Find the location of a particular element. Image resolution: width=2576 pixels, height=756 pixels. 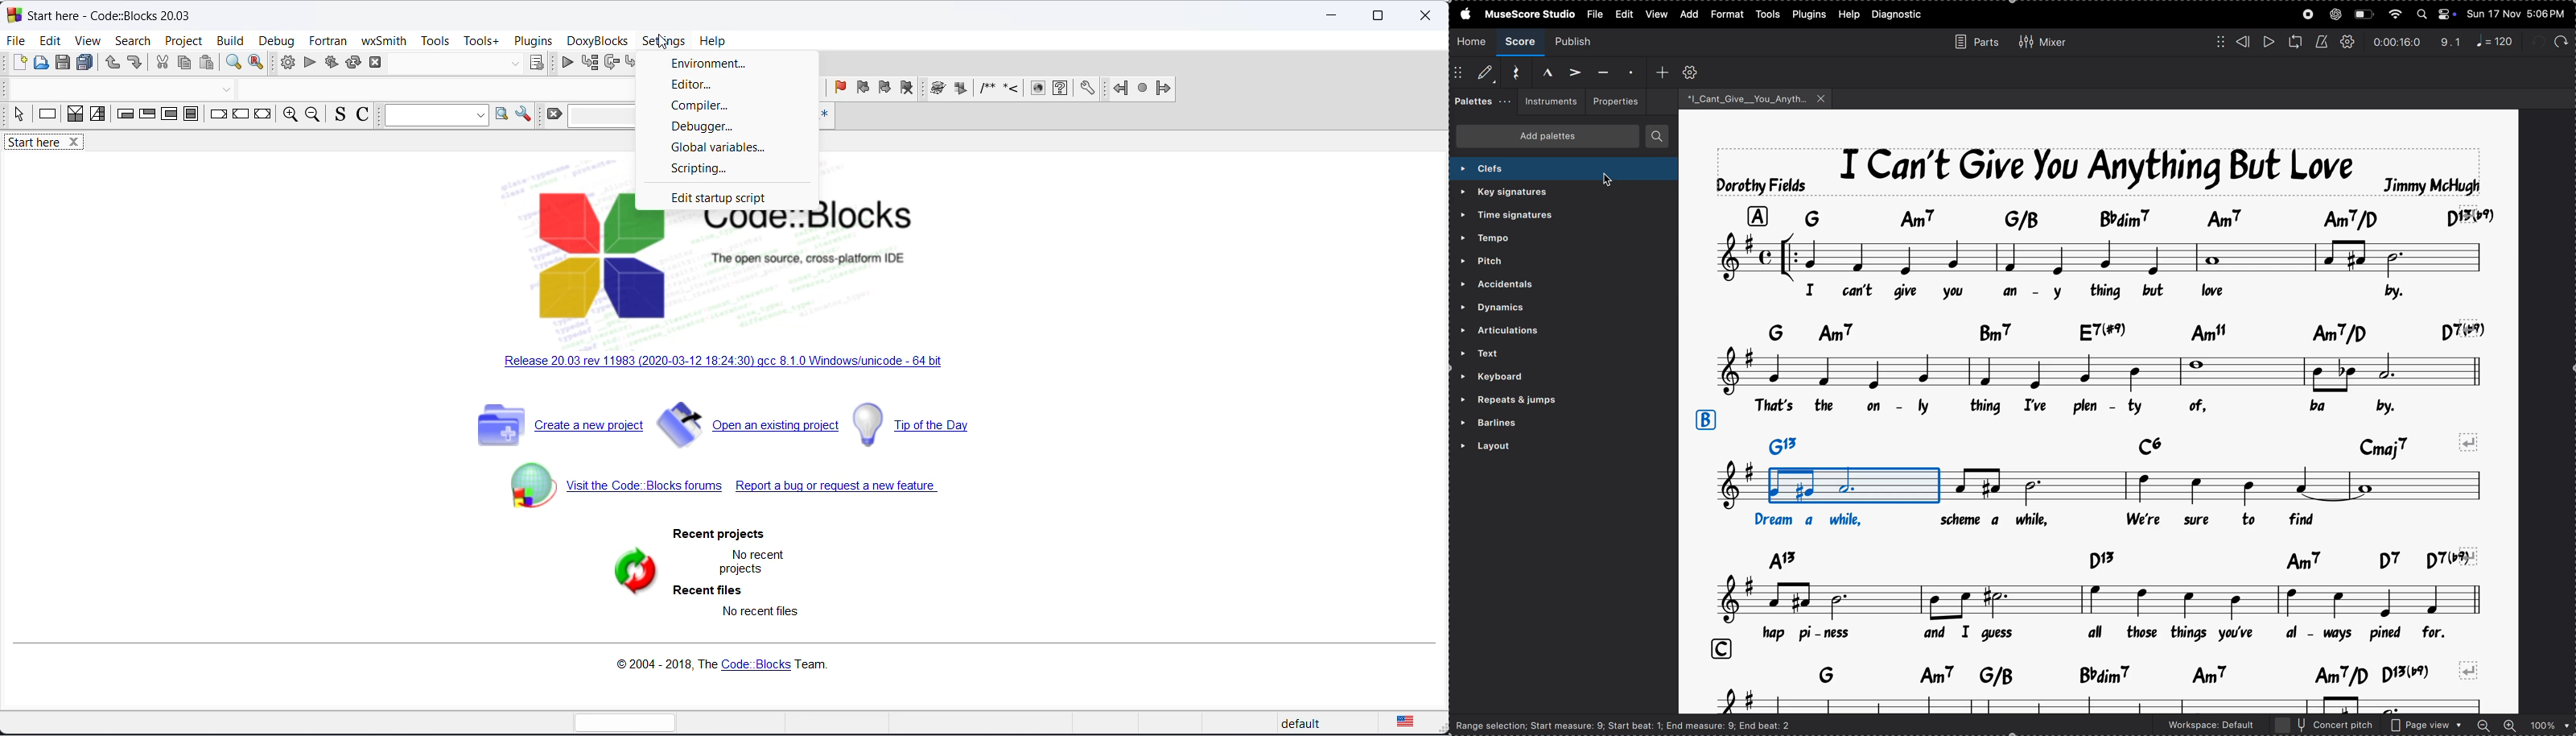

dropdown is located at coordinates (513, 63).